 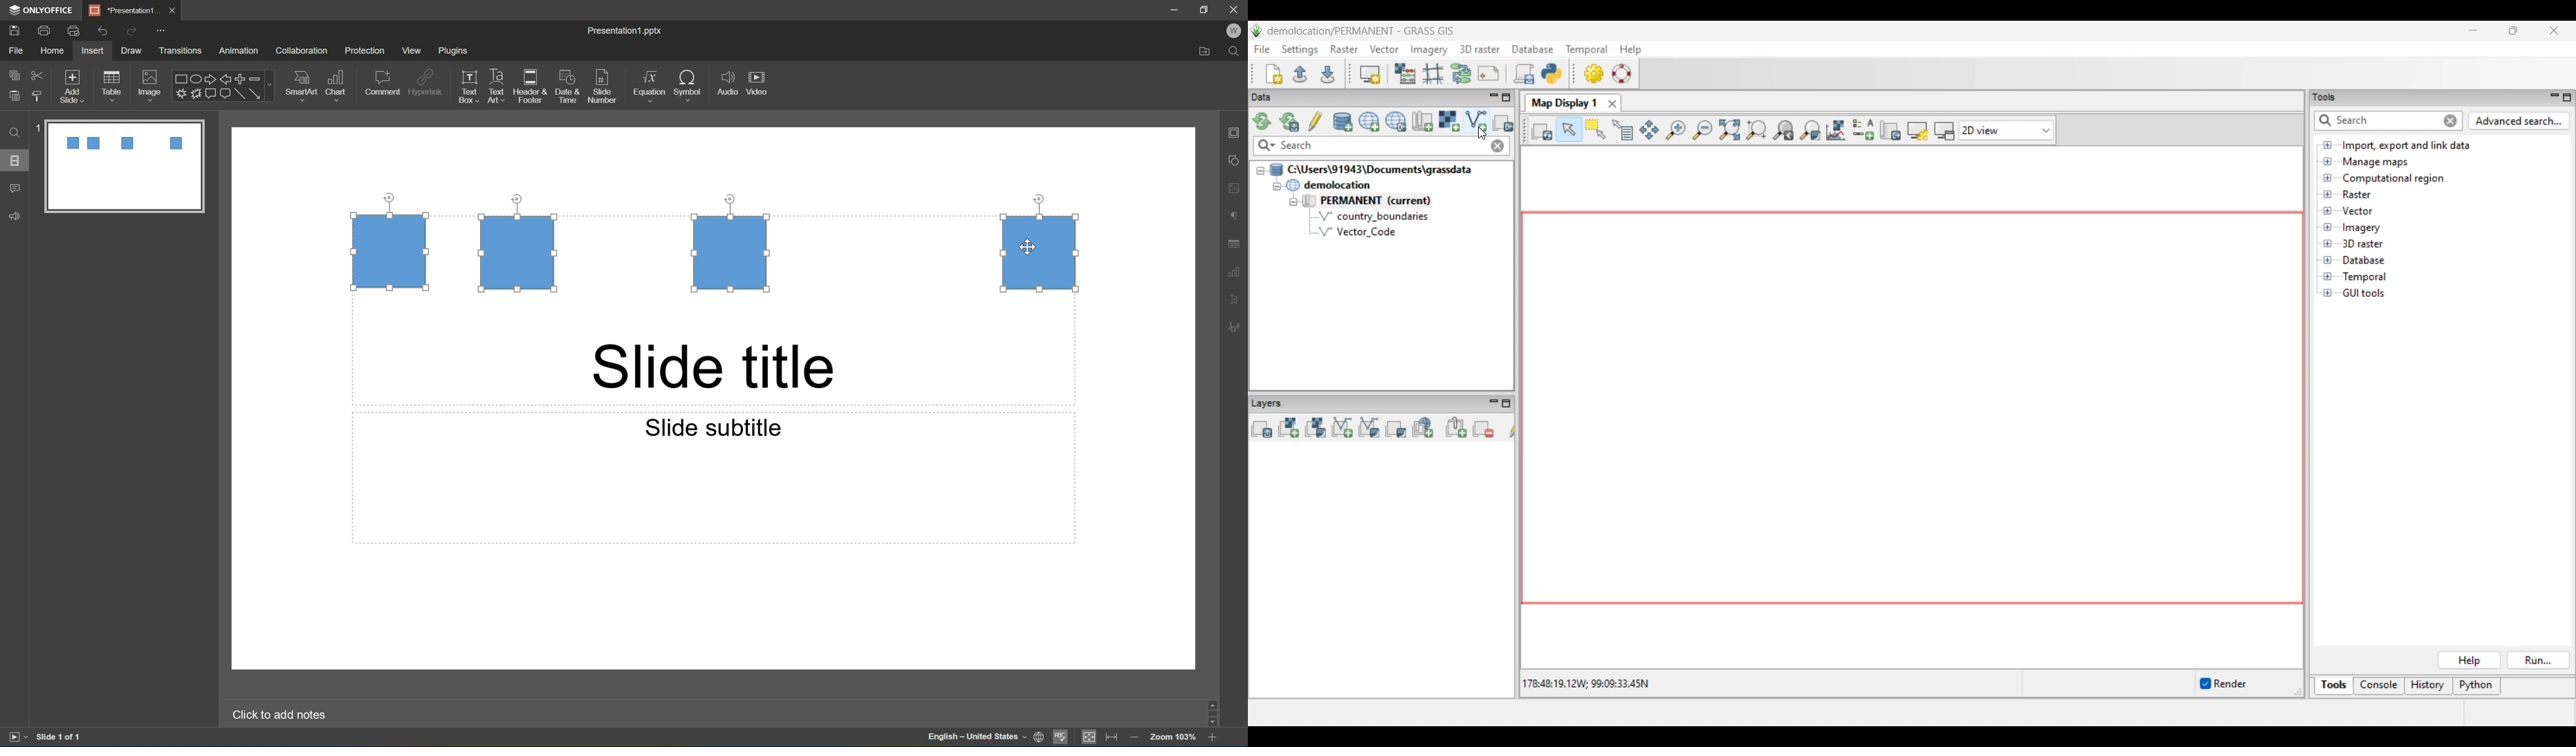 What do you see at coordinates (1239, 271) in the screenshot?
I see `chart settings` at bounding box center [1239, 271].